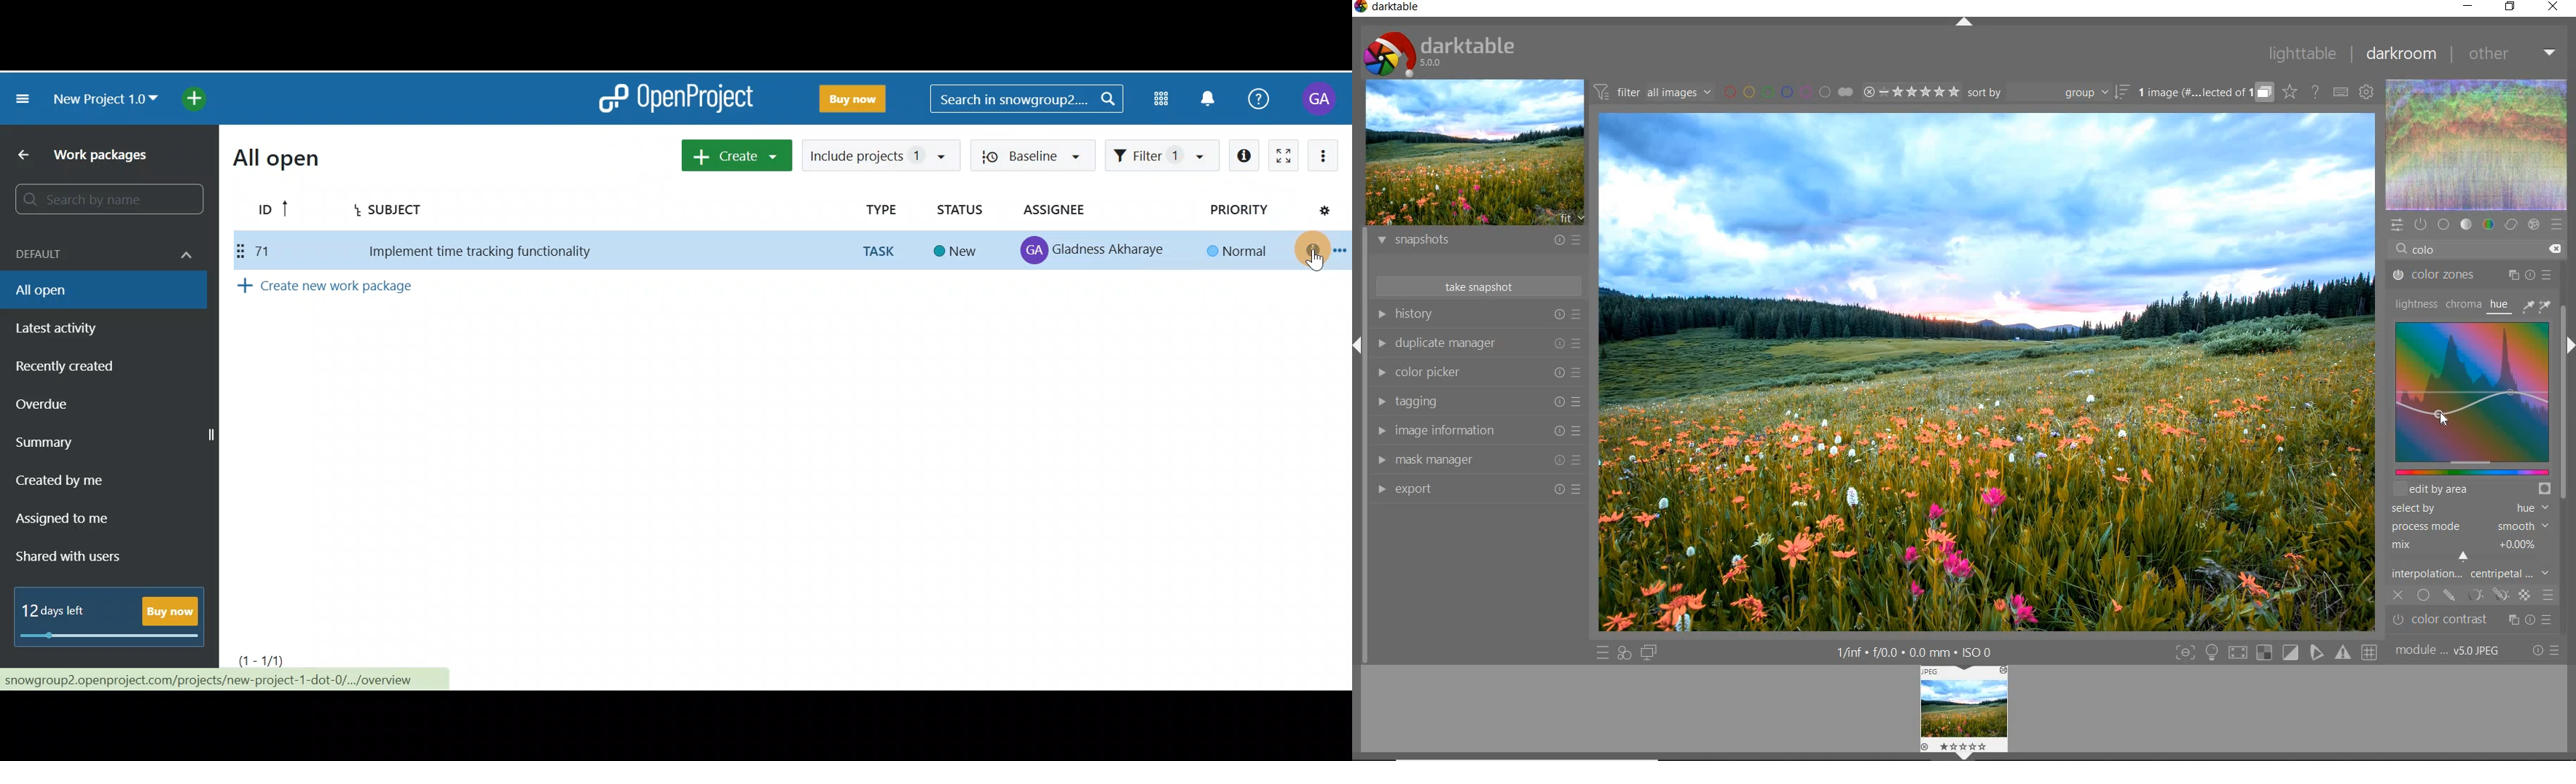 The height and width of the screenshot is (784, 2576). Describe the element at coordinates (2555, 249) in the screenshot. I see `delete` at that location.